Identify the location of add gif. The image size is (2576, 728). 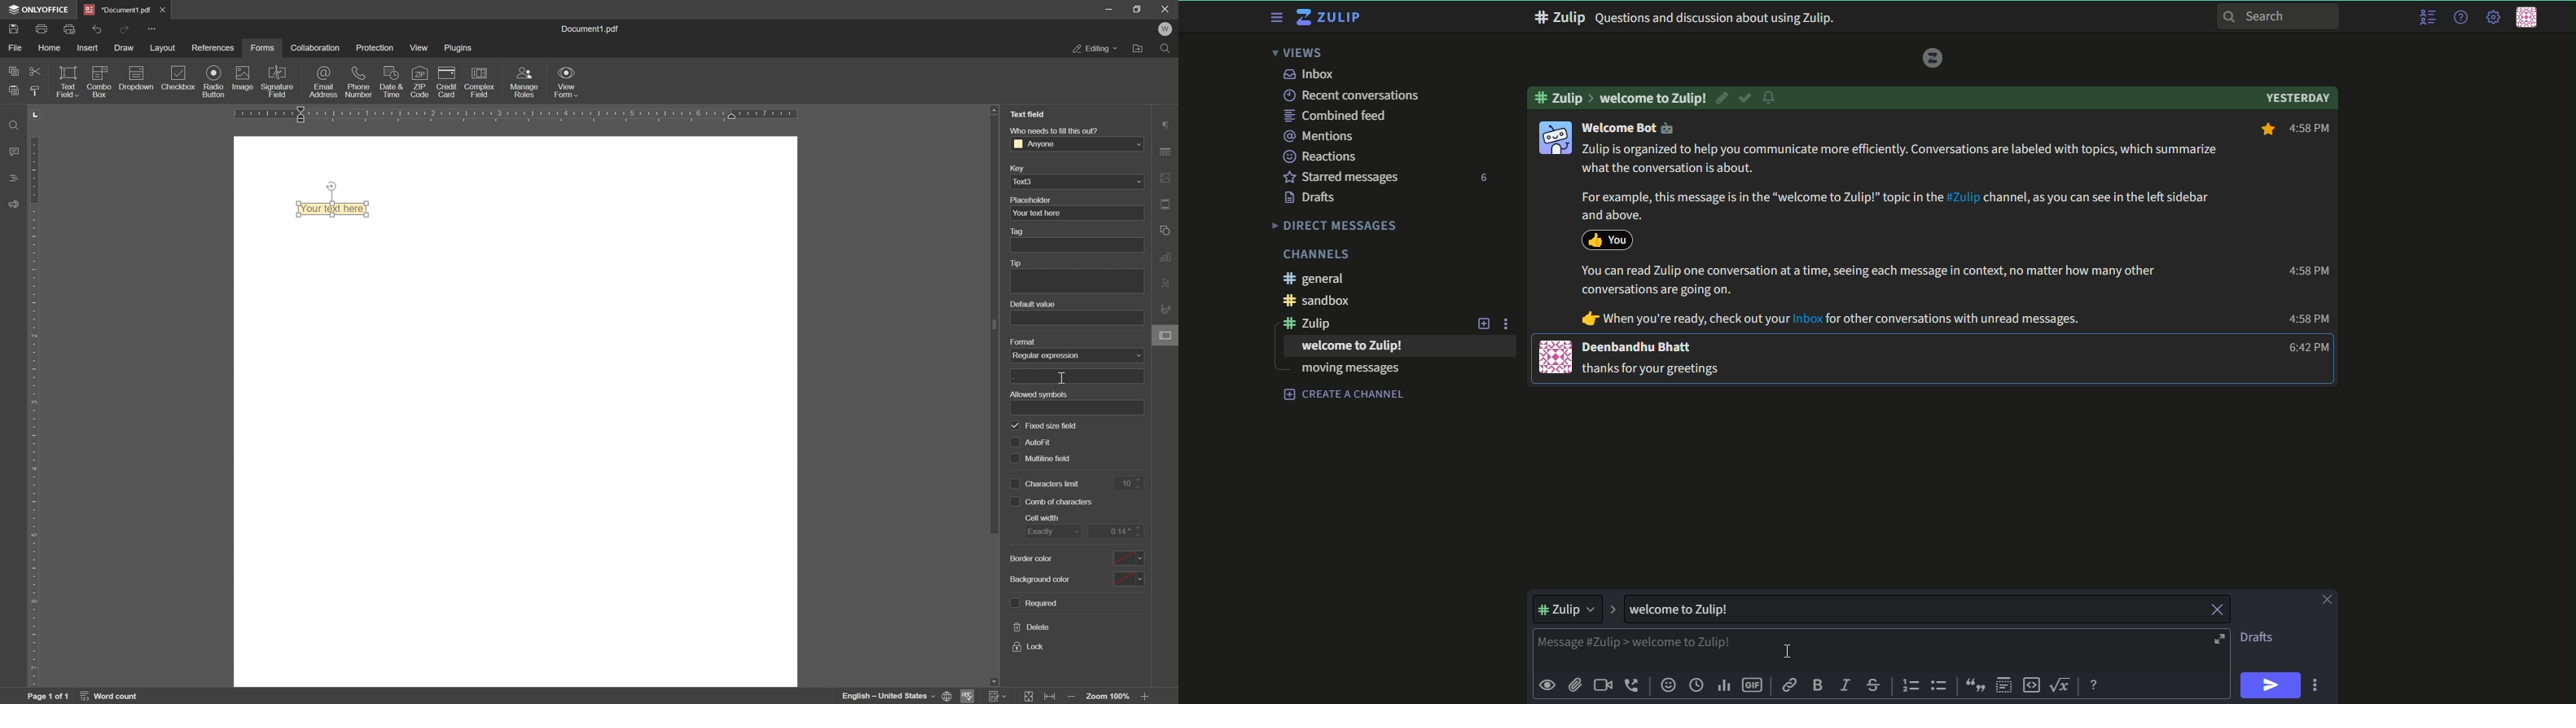
(1754, 687).